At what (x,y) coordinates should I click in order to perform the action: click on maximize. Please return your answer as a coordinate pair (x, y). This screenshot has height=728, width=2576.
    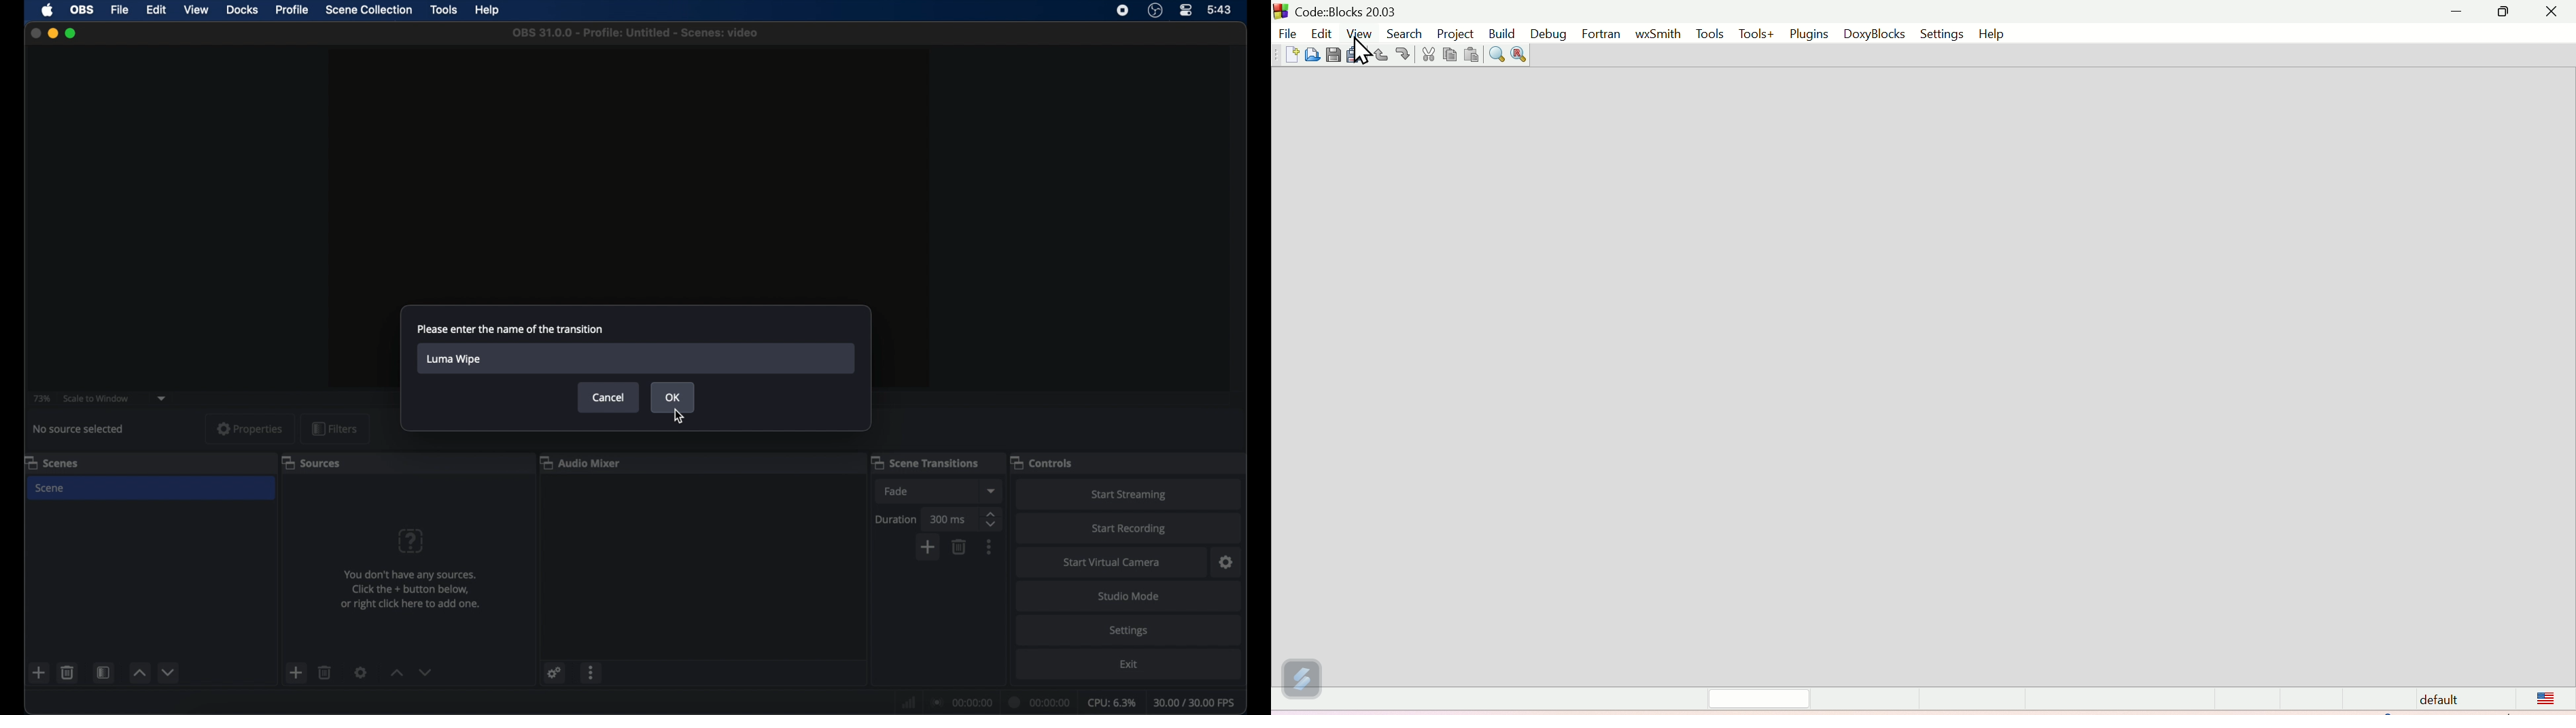
    Looking at the image, I should click on (73, 33).